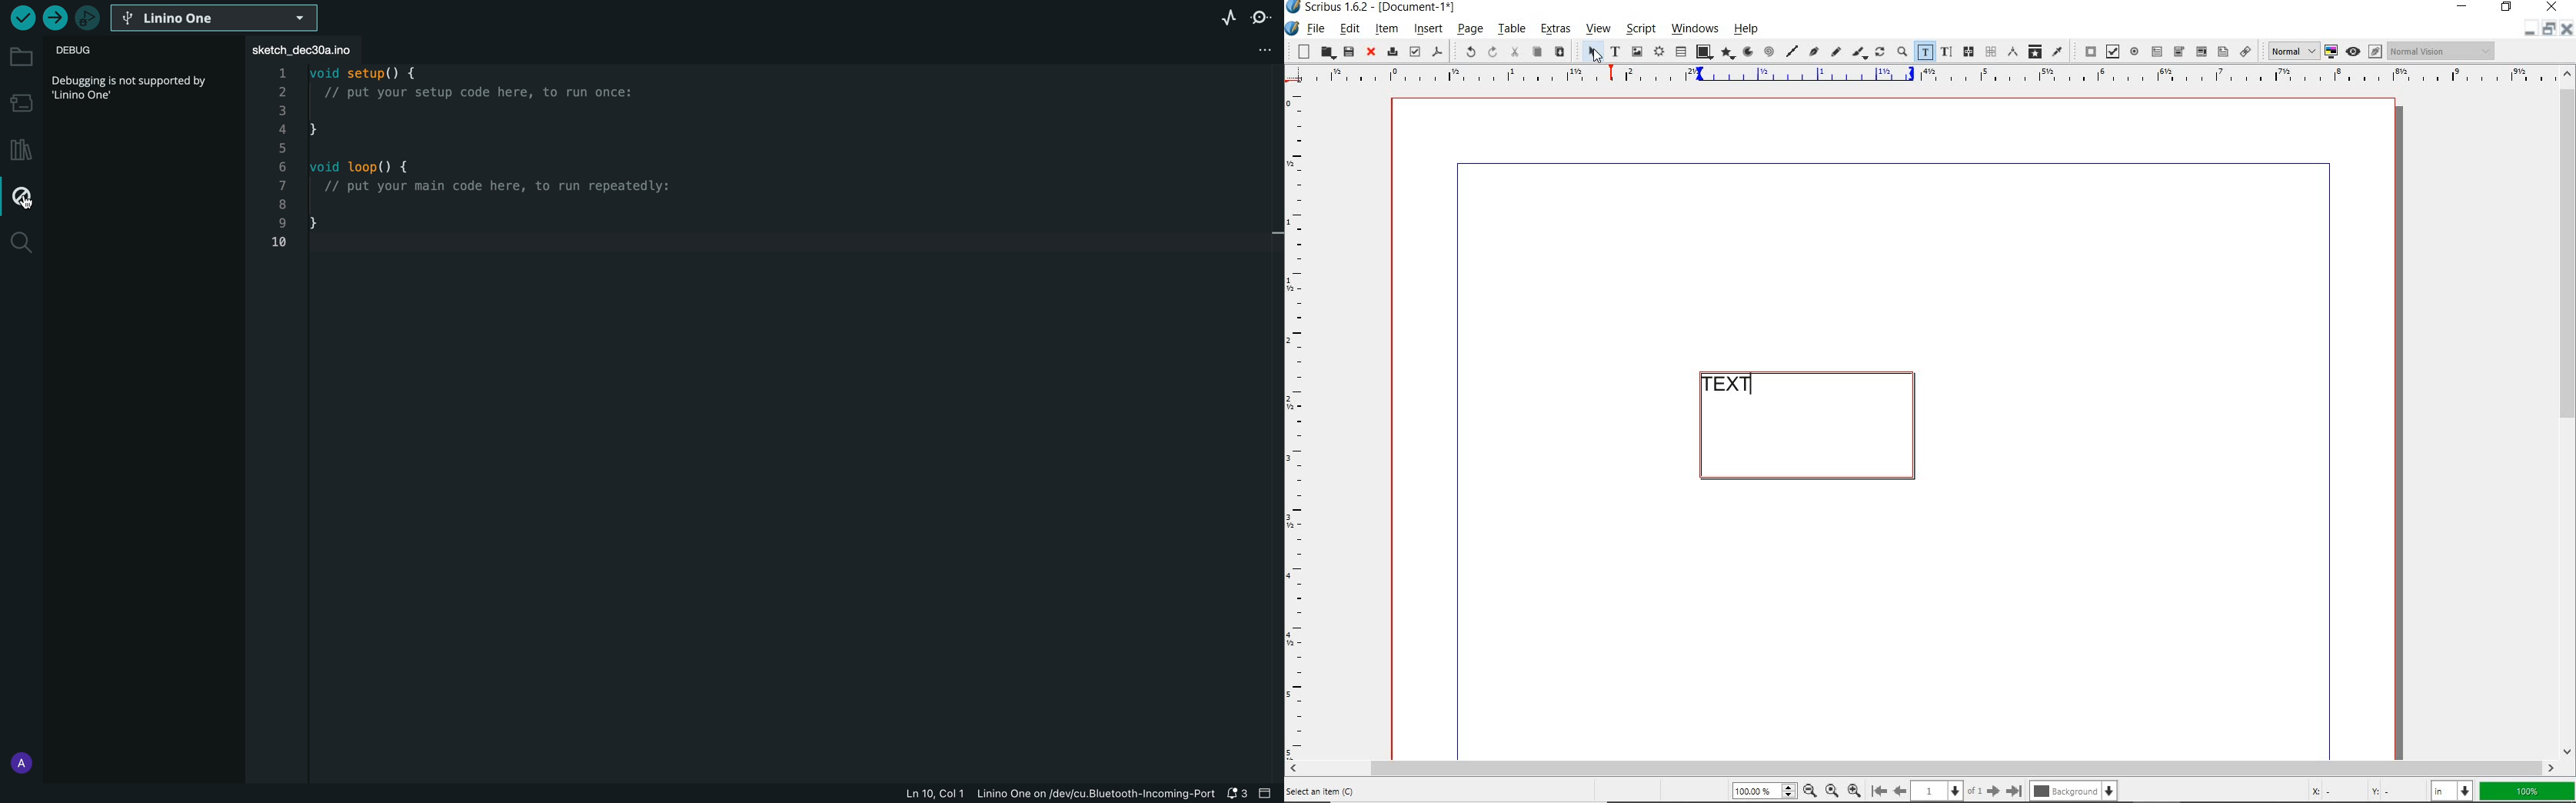 The width and height of the screenshot is (2576, 812). What do you see at coordinates (1640, 28) in the screenshot?
I see `script` at bounding box center [1640, 28].